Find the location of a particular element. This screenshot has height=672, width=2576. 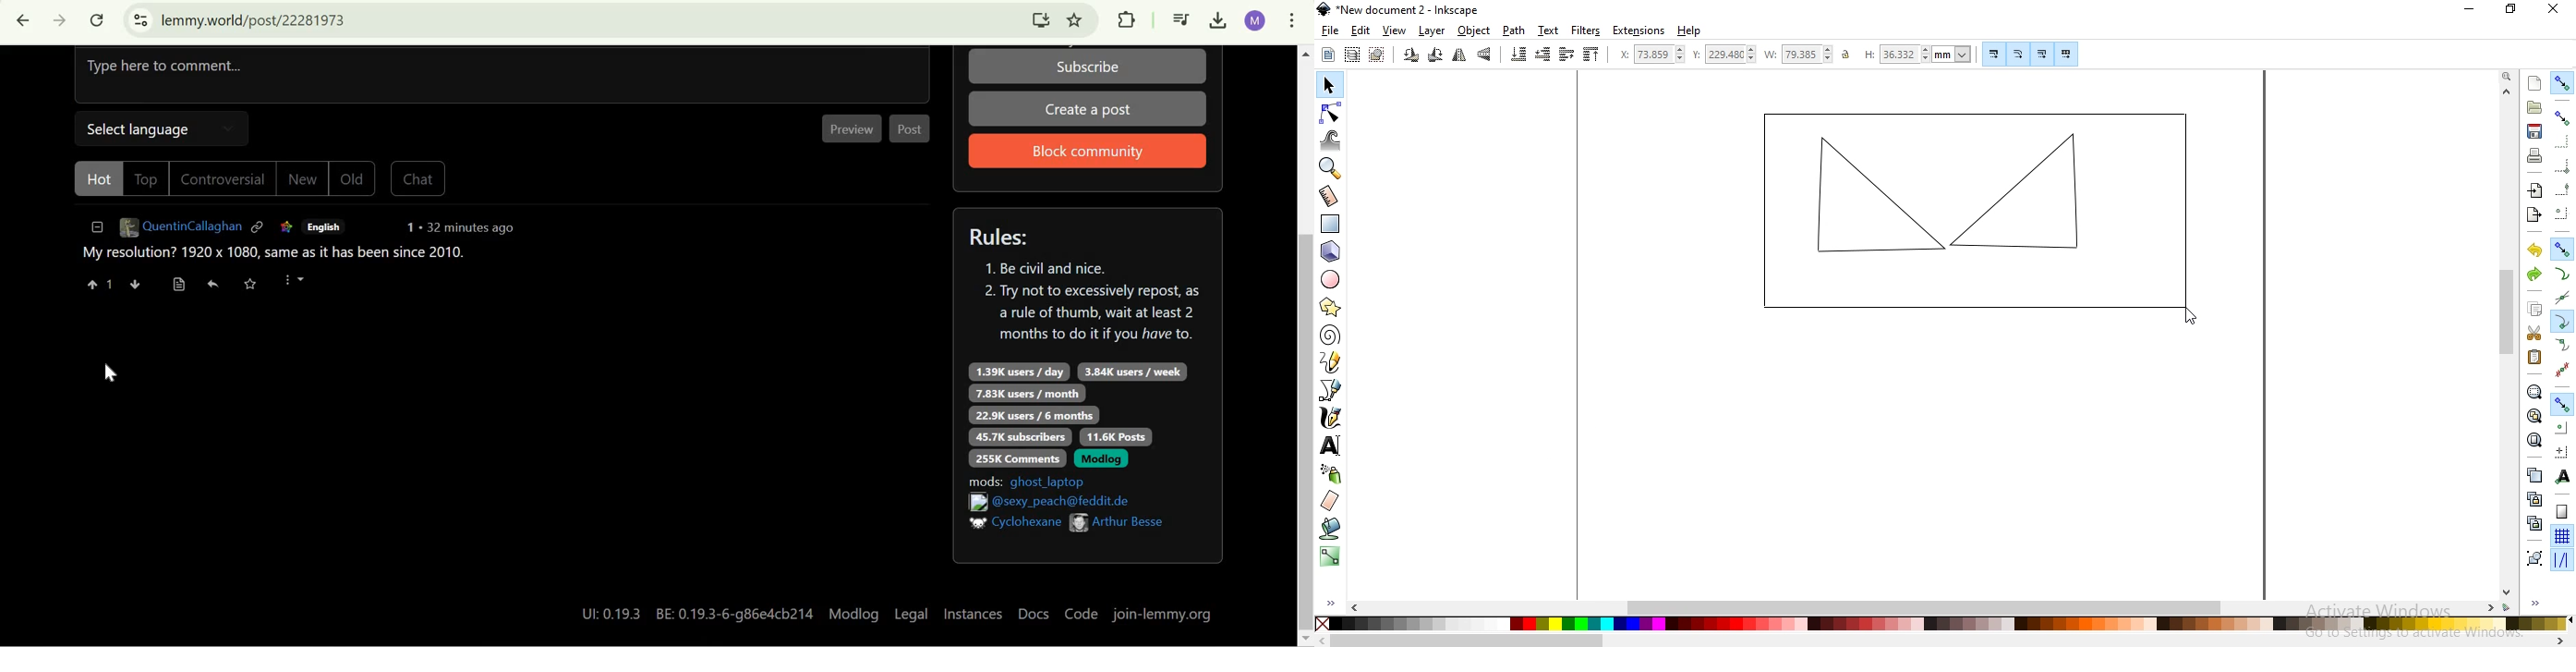

height of selection is located at coordinates (1917, 54).